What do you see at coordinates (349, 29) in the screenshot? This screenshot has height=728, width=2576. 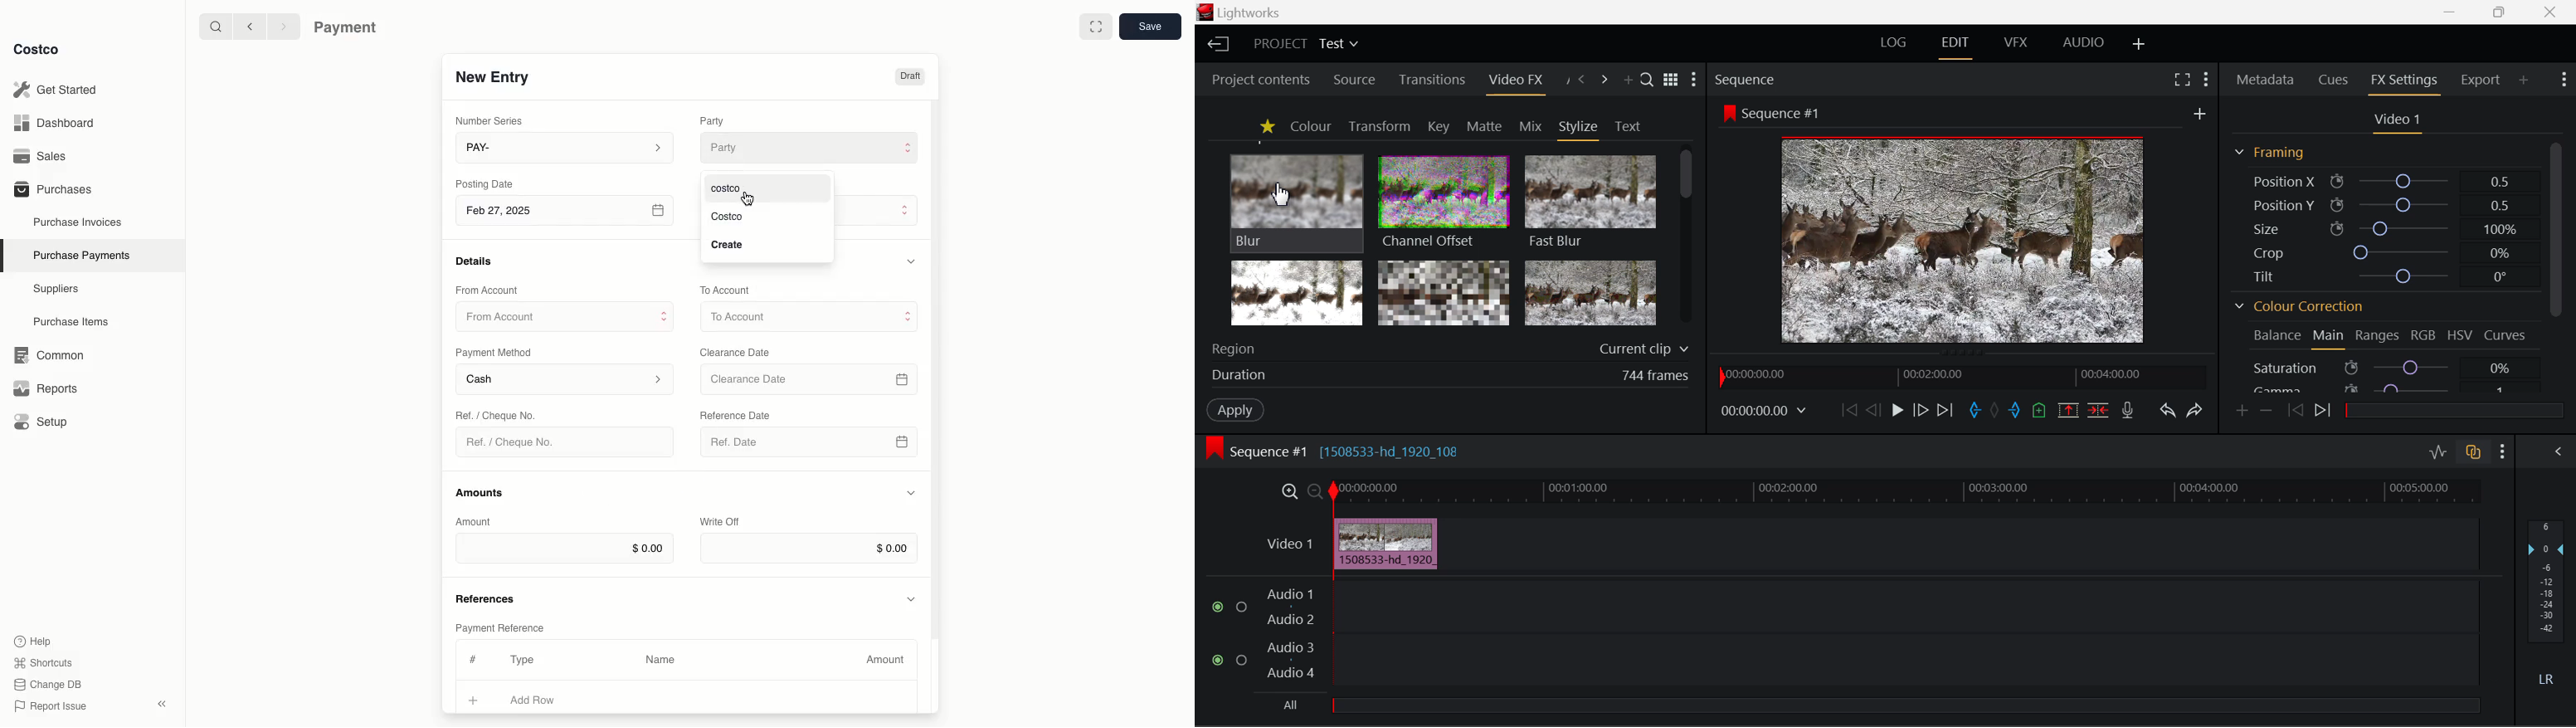 I see `Payment` at bounding box center [349, 29].